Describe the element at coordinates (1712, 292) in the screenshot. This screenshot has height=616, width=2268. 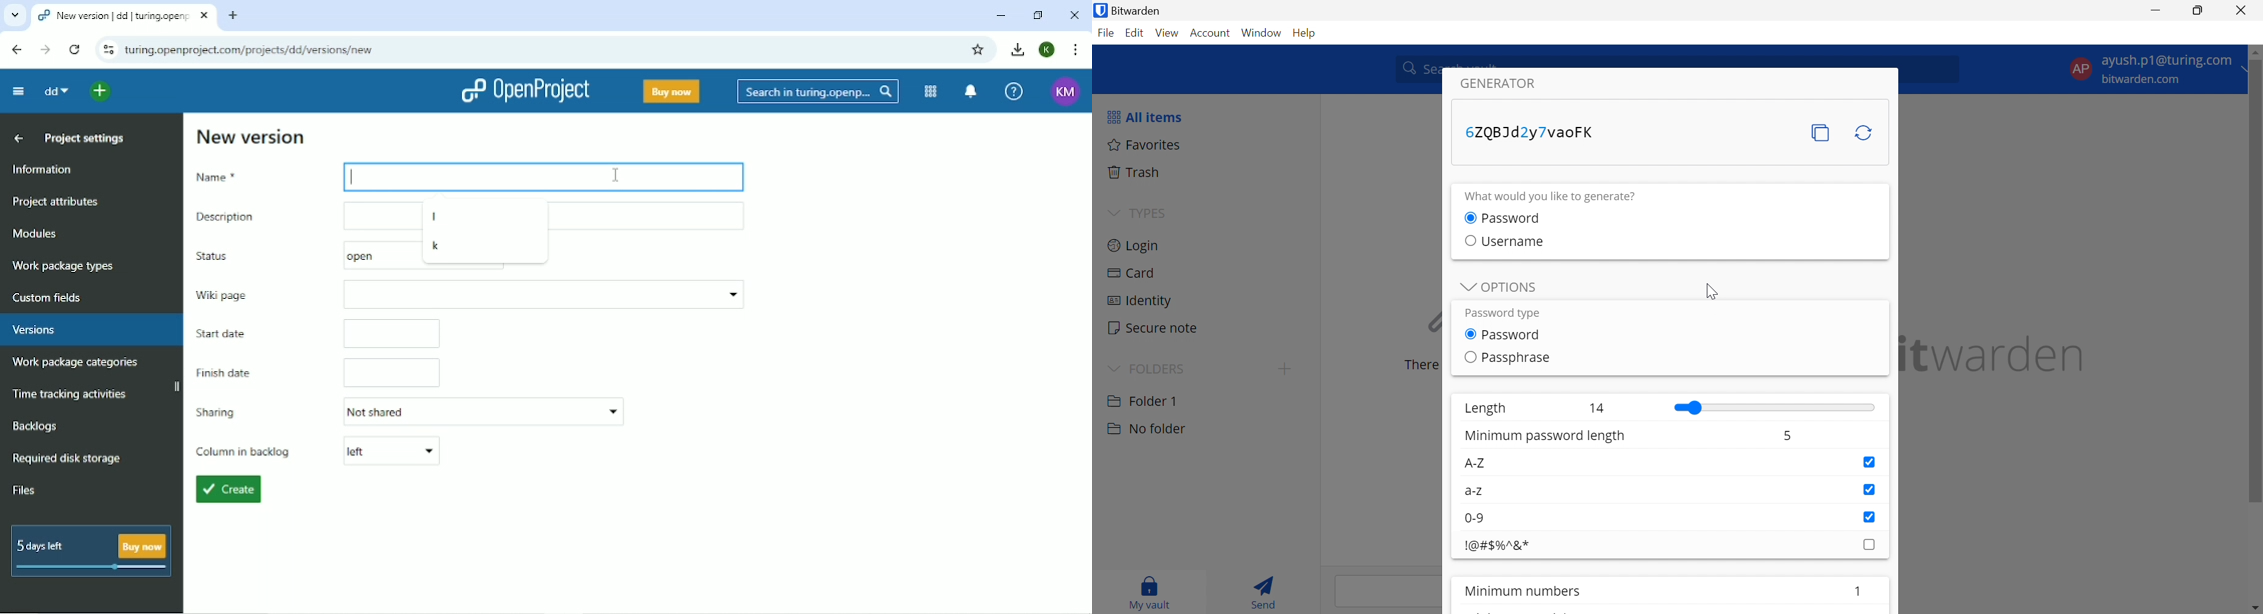
I see `Cursor` at that location.